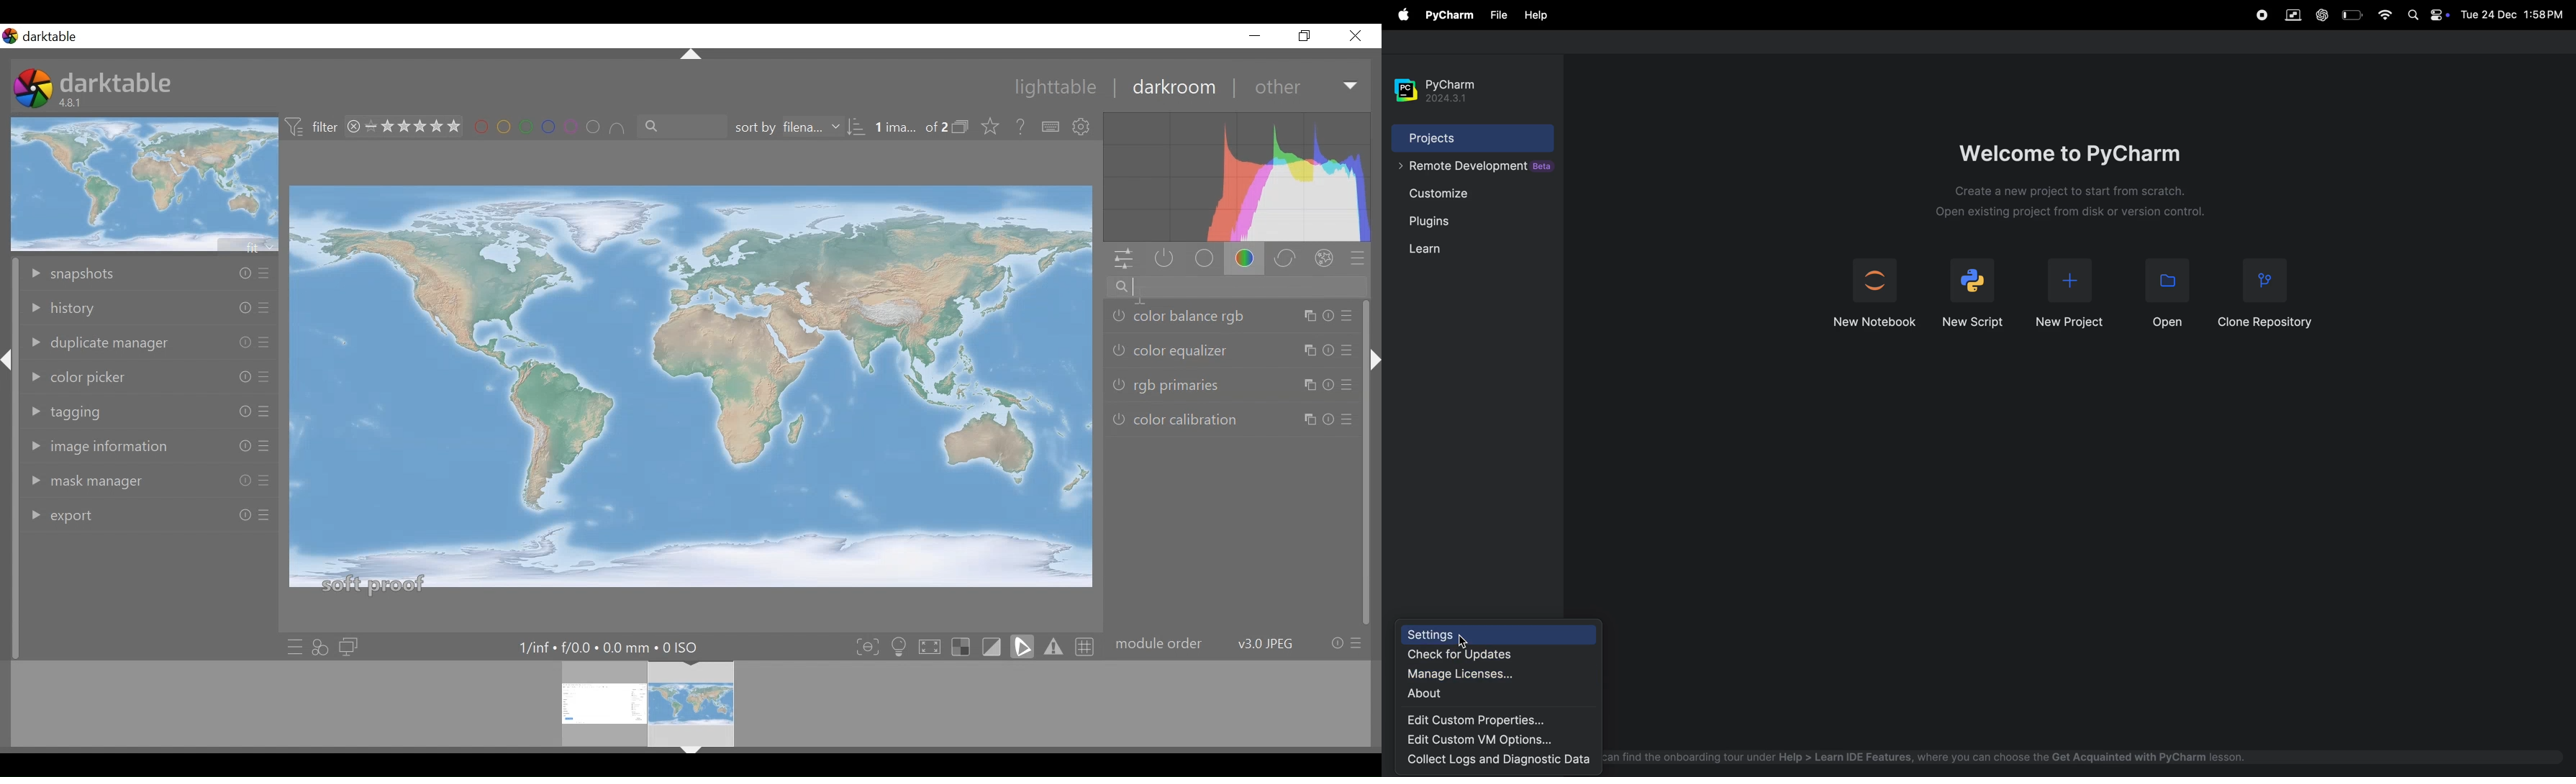 This screenshot has width=2576, height=784. Describe the element at coordinates (1372, 374) in the screenshot. I see `` at that location.